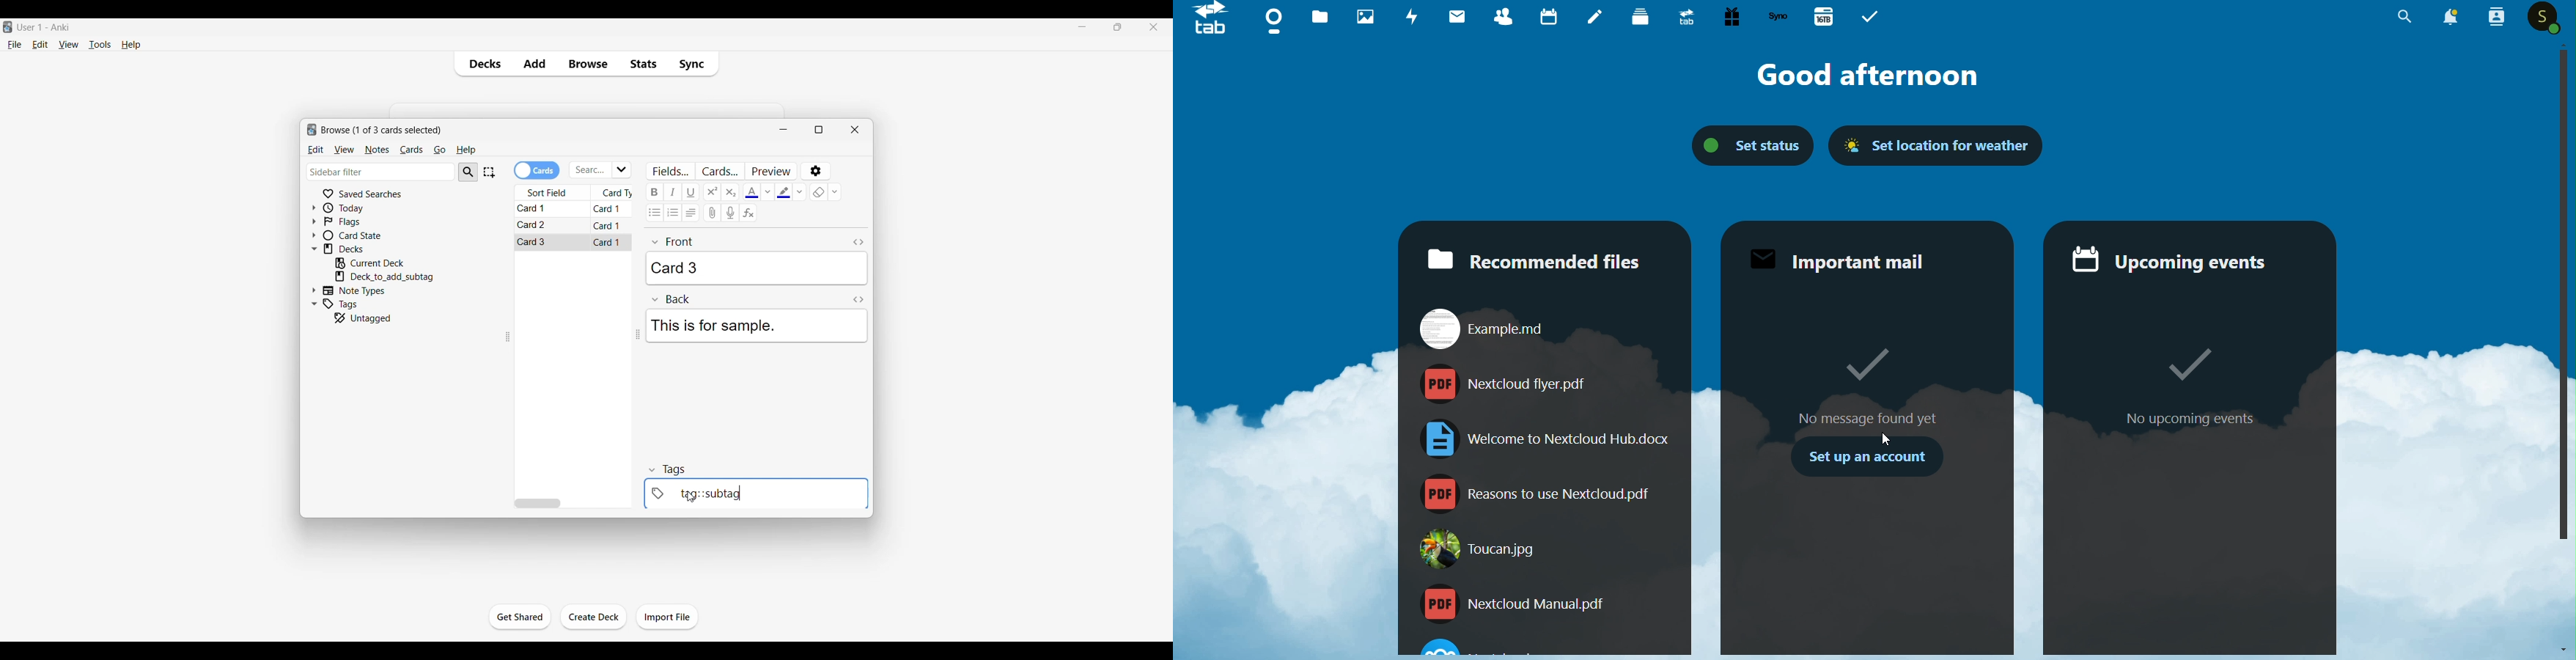 The width and height of the screenshot is (2576, 672). I want to click on Close window, so click(855, 130).